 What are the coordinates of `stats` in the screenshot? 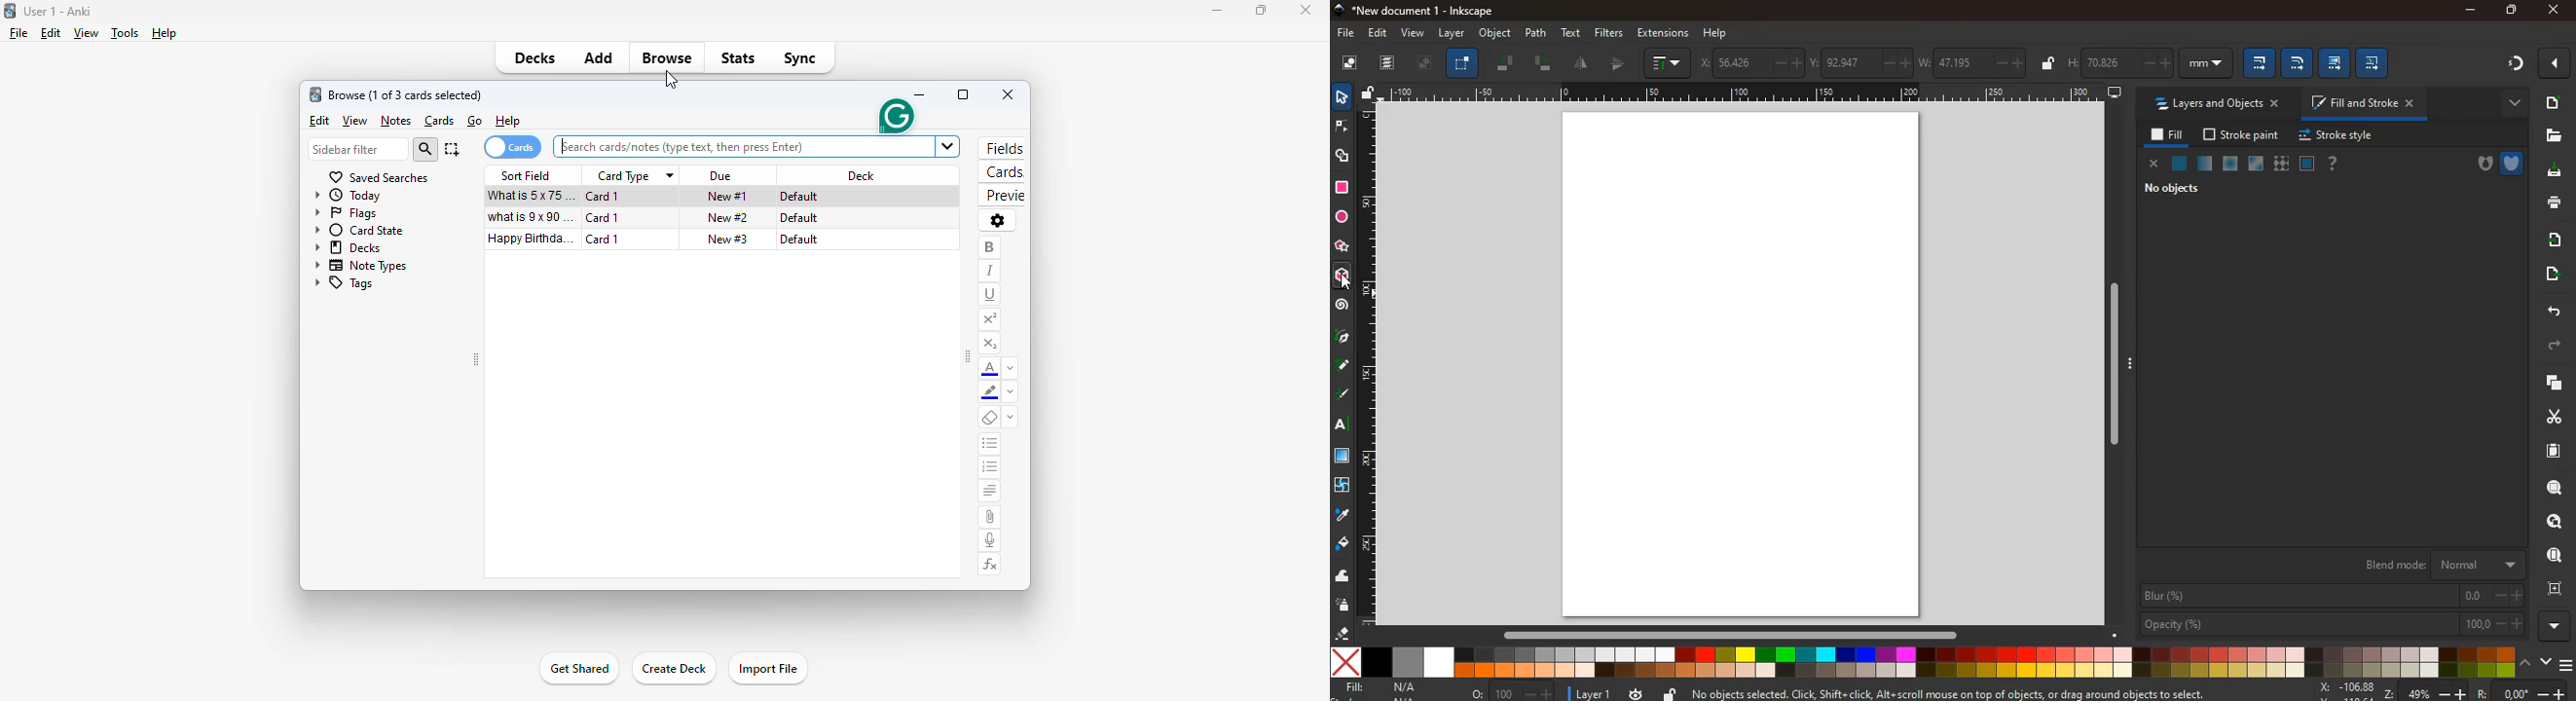 It's located at (739, 58).